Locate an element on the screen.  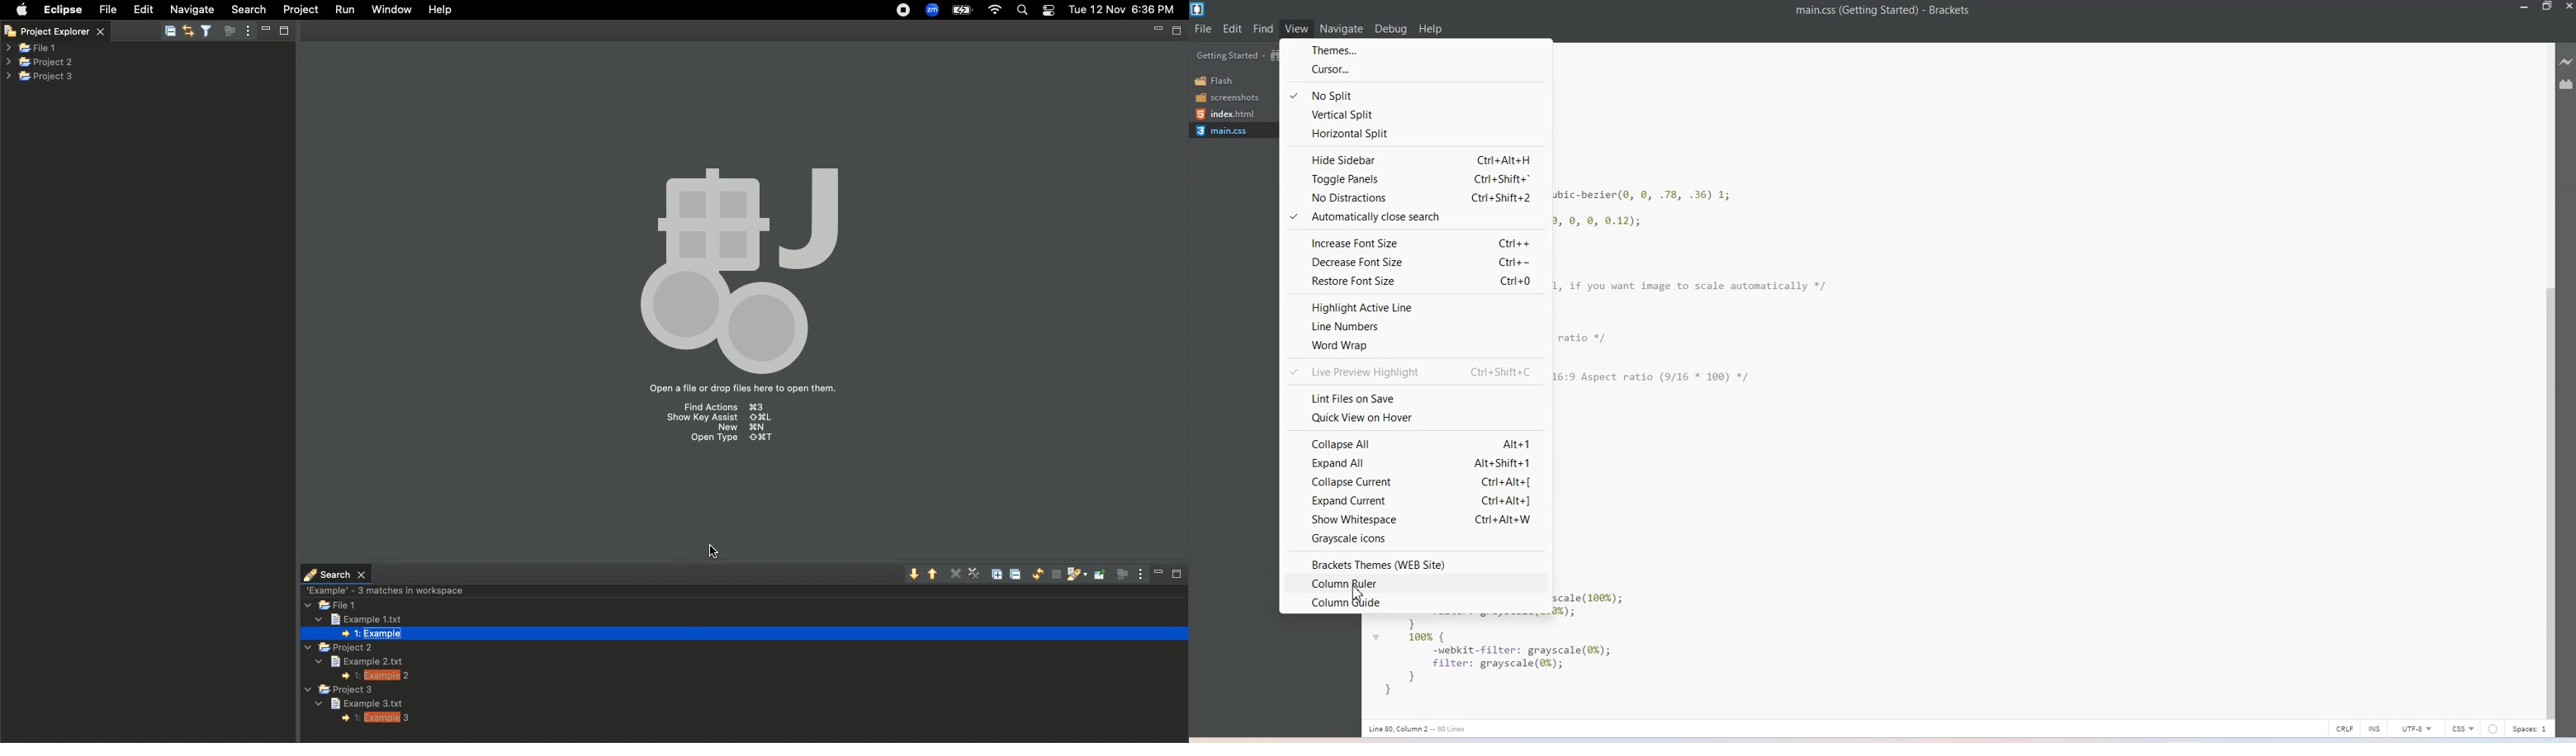
Quick view on Hoover is located at coordinates (1415, 418).